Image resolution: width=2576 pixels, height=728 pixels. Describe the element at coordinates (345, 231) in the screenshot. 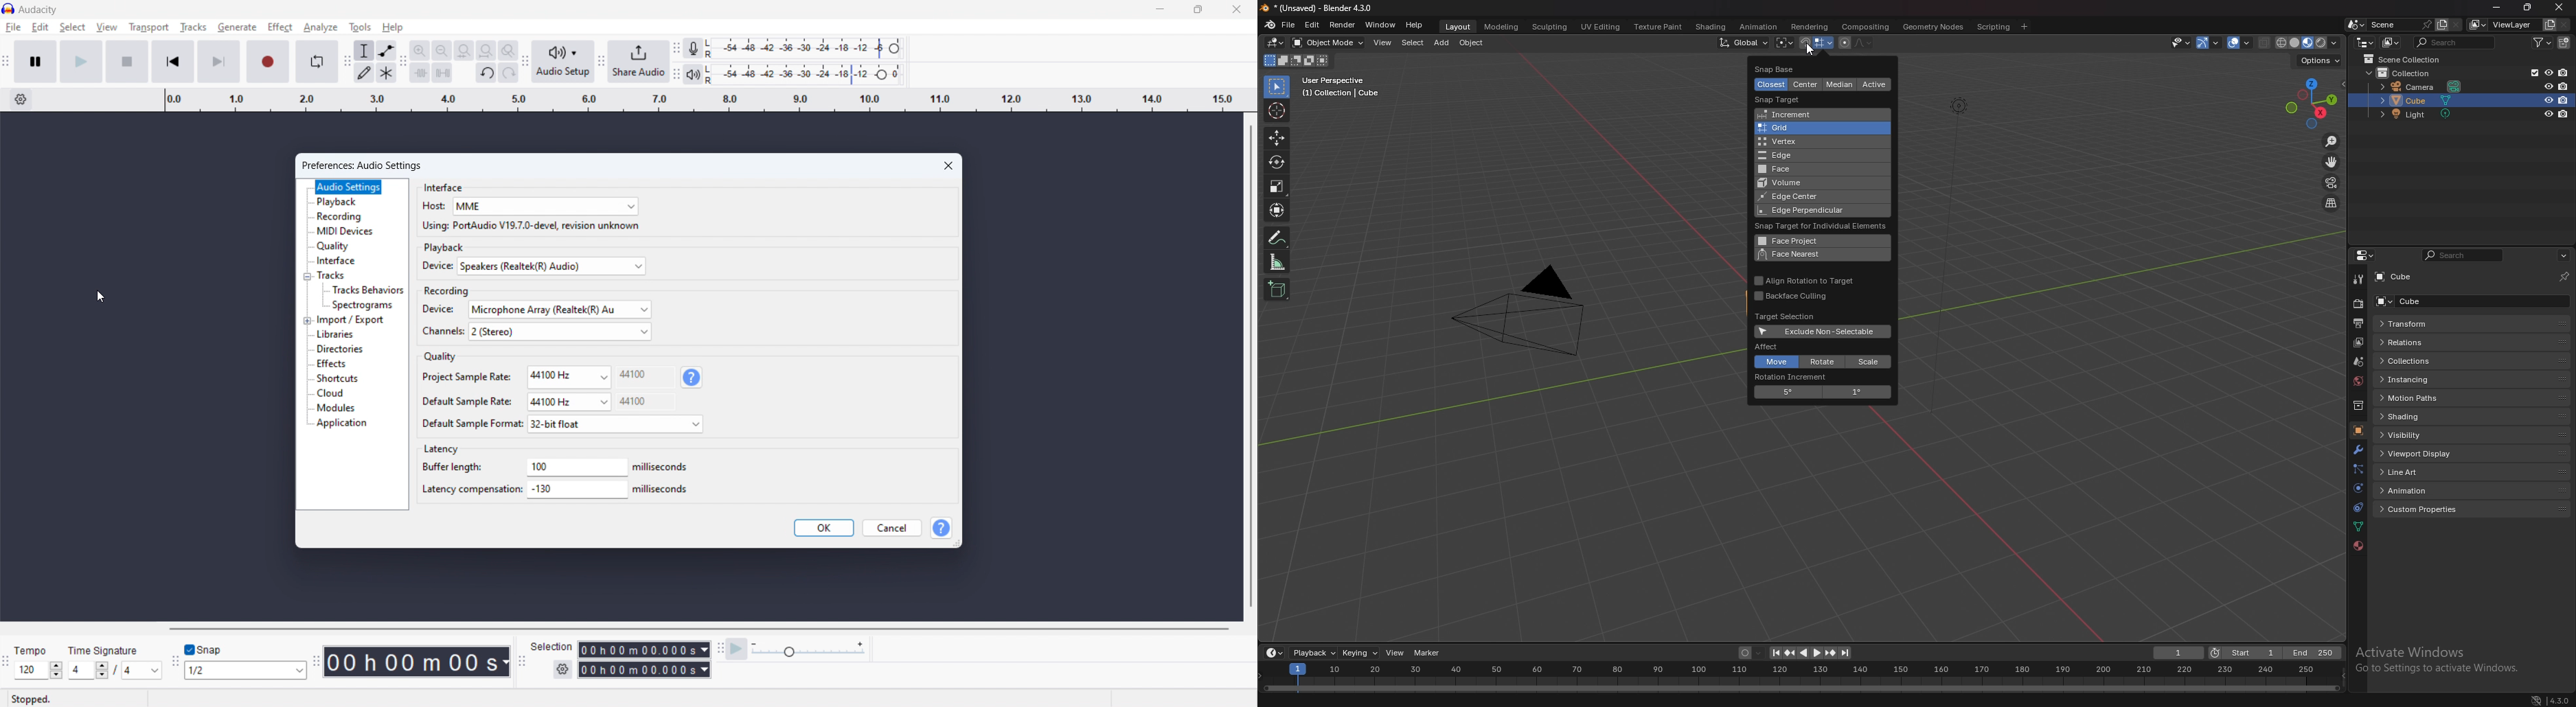

I see `midi devices` at that location.